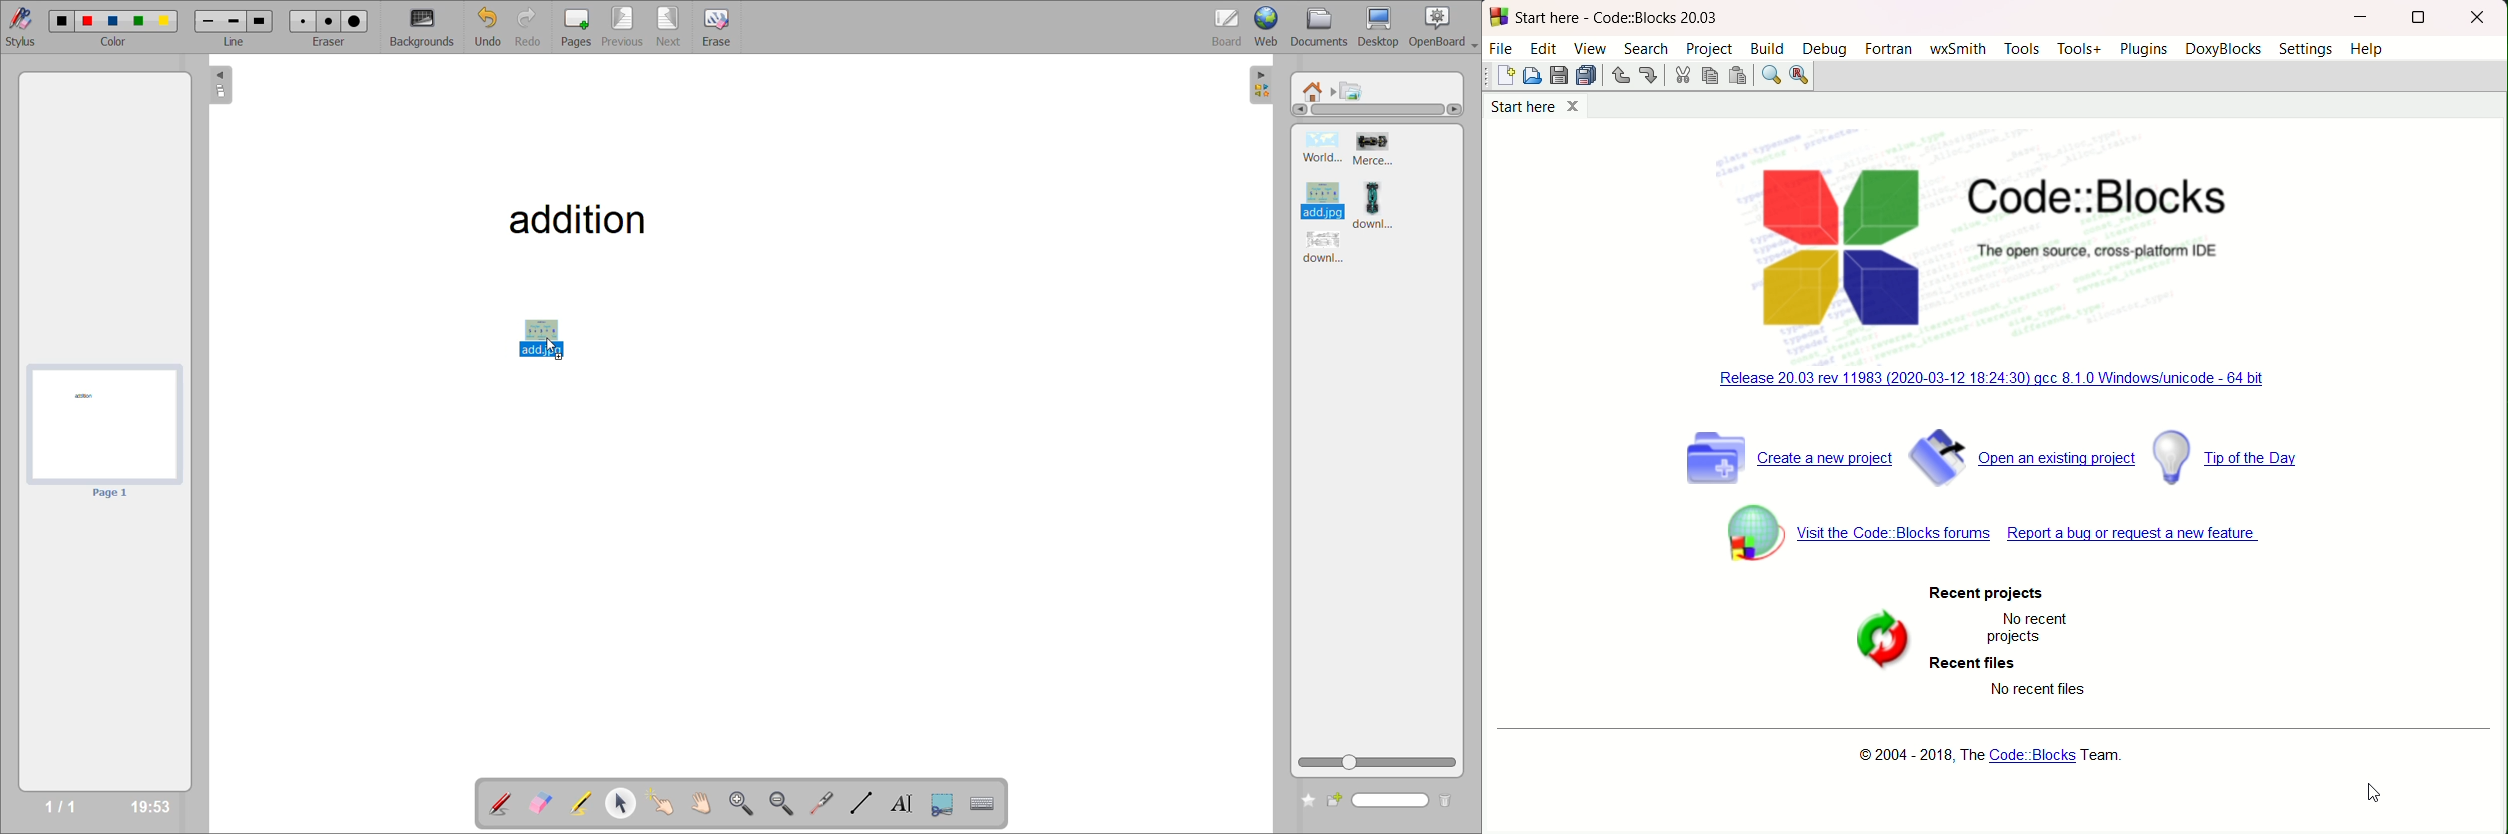 This screenshot has height=840, width=2520. What do you see at coordinates (1542, 47) in the screenshot?
I see `edit` at bounding box center [1542, 47].